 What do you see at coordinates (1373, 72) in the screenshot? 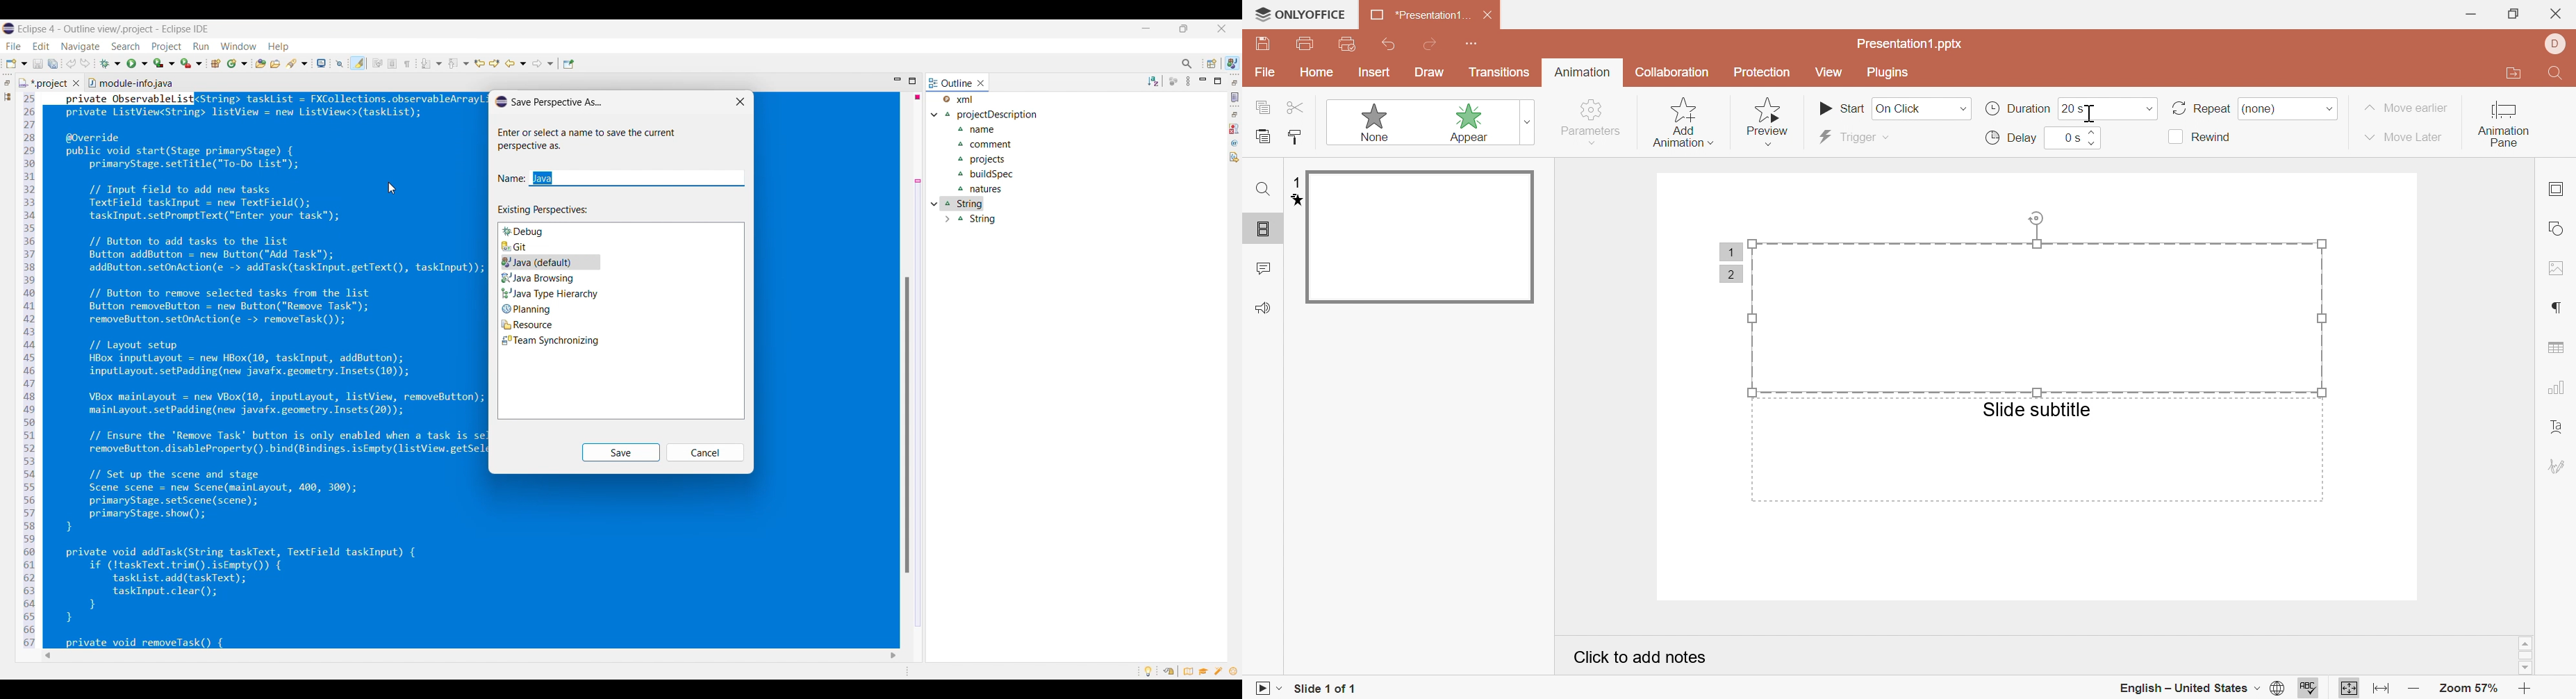
I see `insert` at bounding box center [1373, 72].